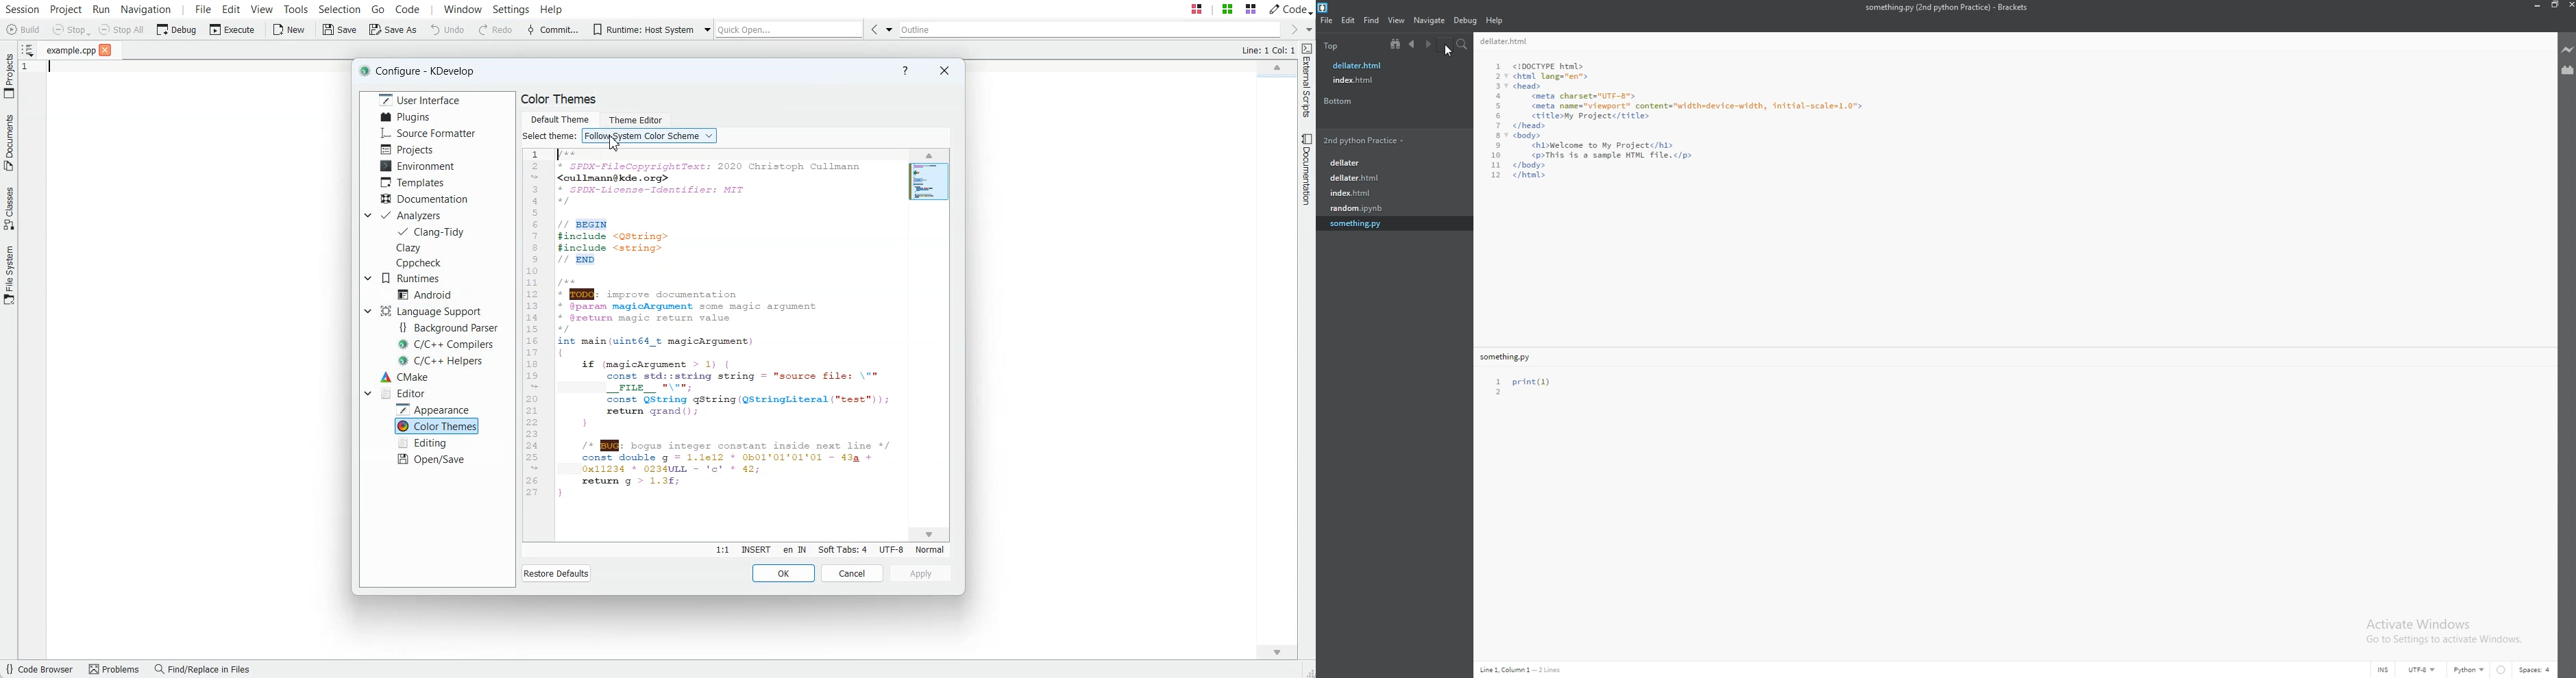 This screenshot has width=2576, height=700. I want to click on Color Themes selected, so click(438, 426).